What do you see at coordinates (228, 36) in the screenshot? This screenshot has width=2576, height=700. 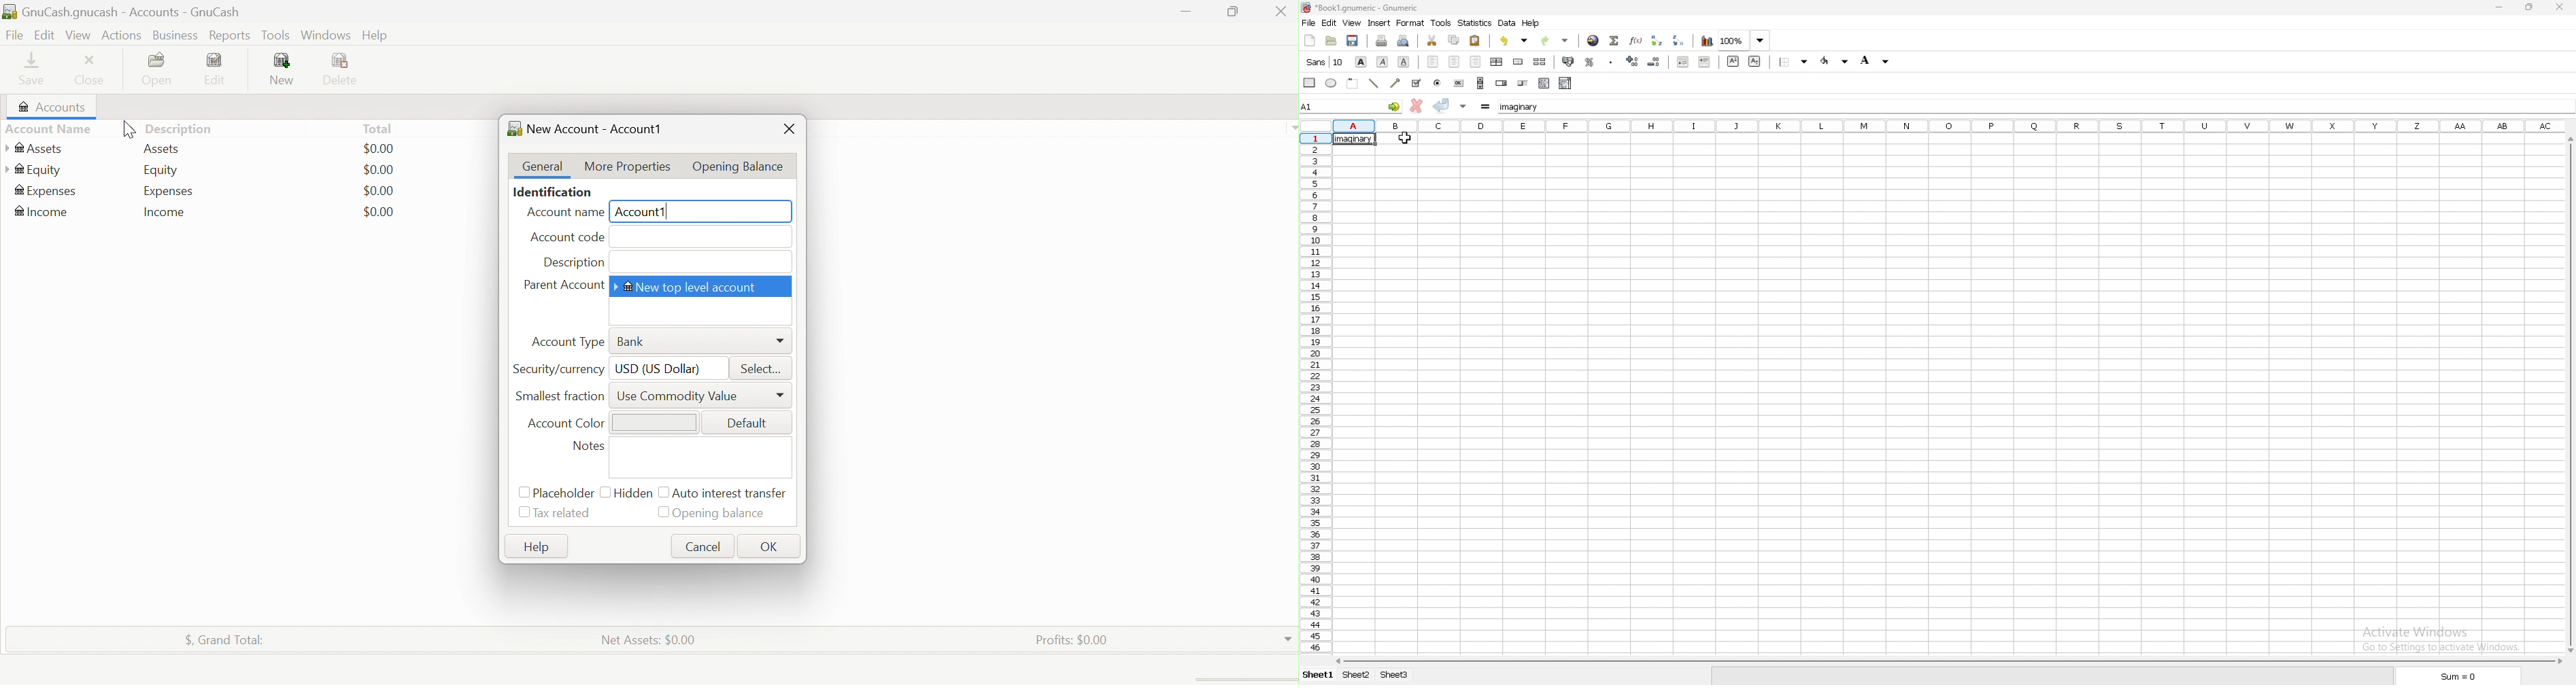 I see `Reports` at bounding box center [228, 36].